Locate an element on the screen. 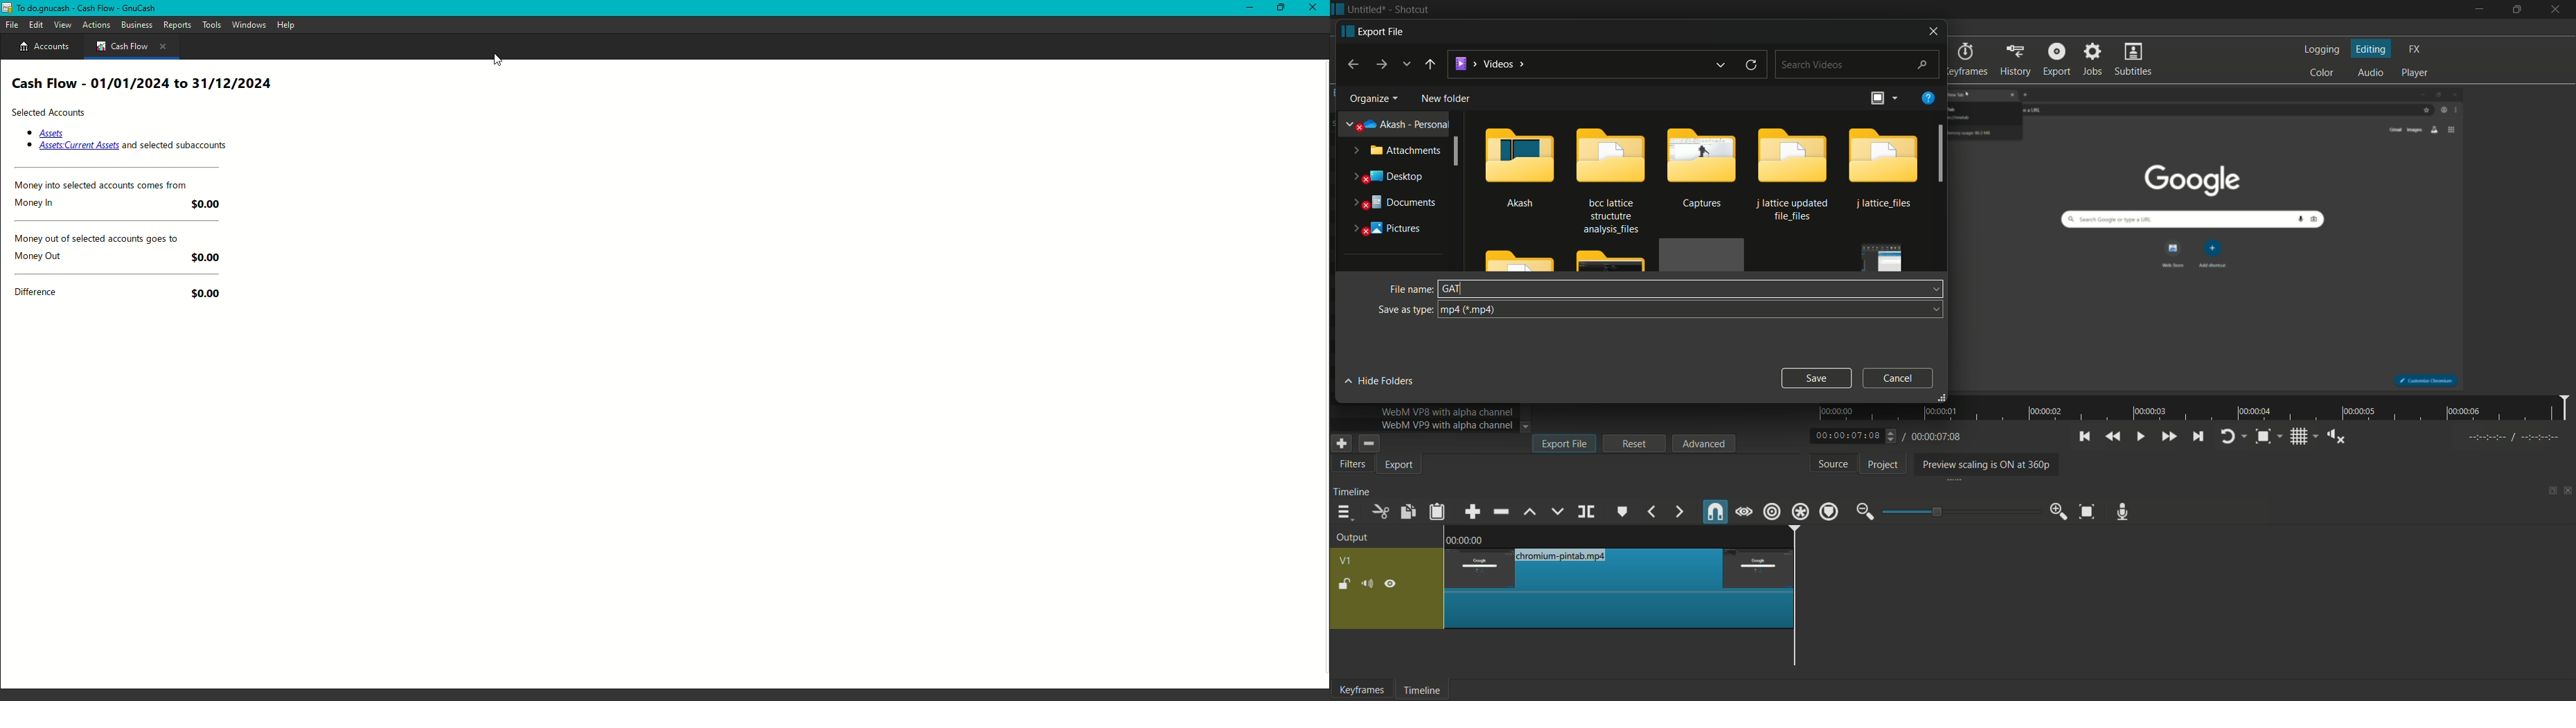 This screenshot has height=728, width=2576. remove is located at coordinates (1368, 443).